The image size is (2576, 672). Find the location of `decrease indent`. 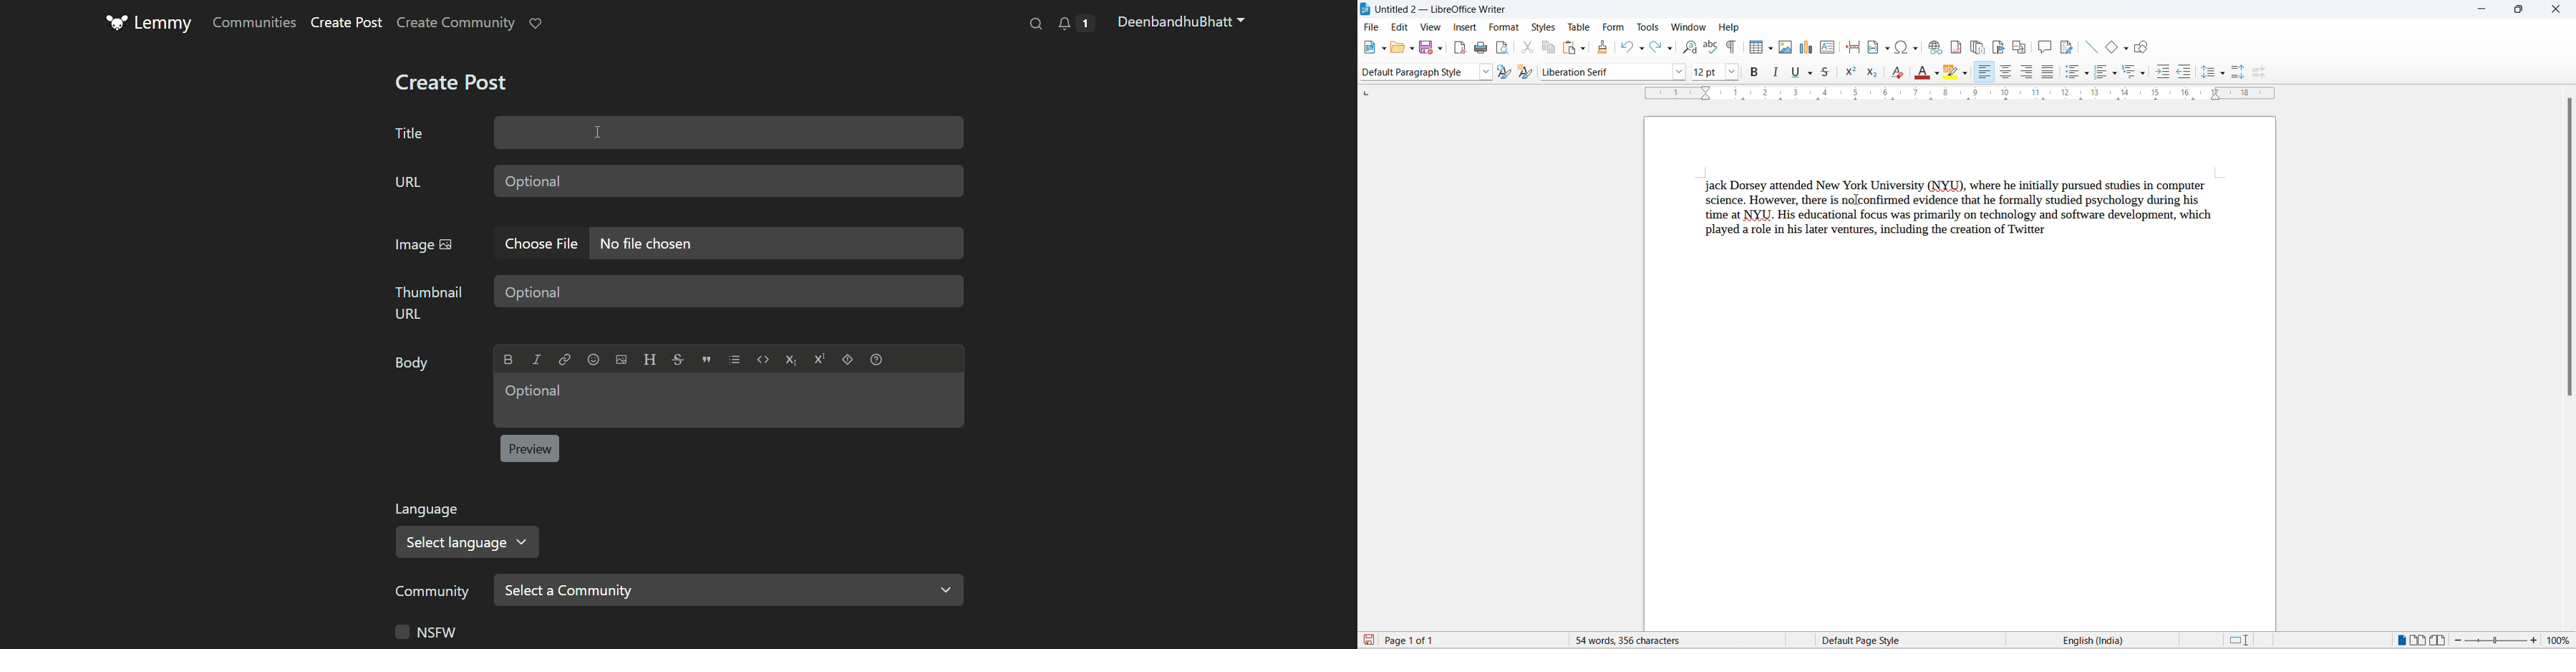

decrease indent is located at coordinates (2185, 74).